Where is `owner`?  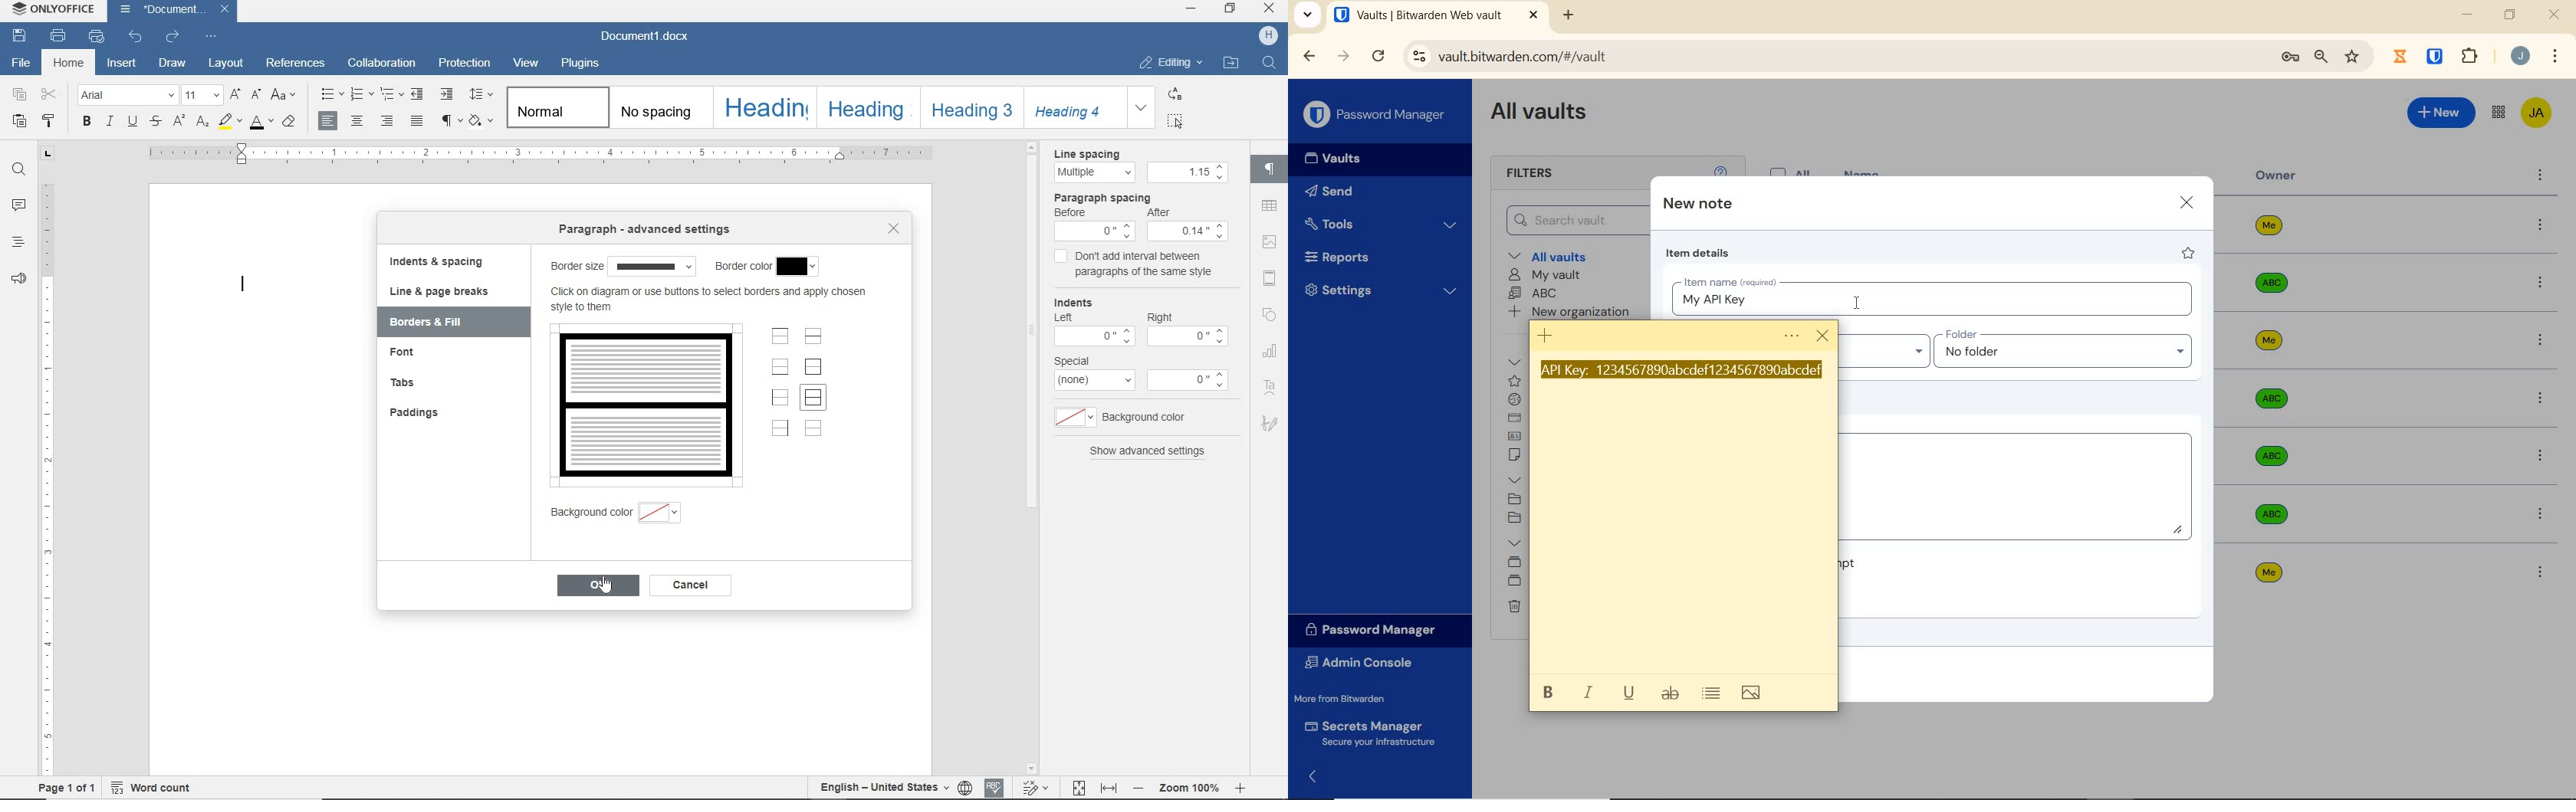
owner is located at coordinates (2276, 177).